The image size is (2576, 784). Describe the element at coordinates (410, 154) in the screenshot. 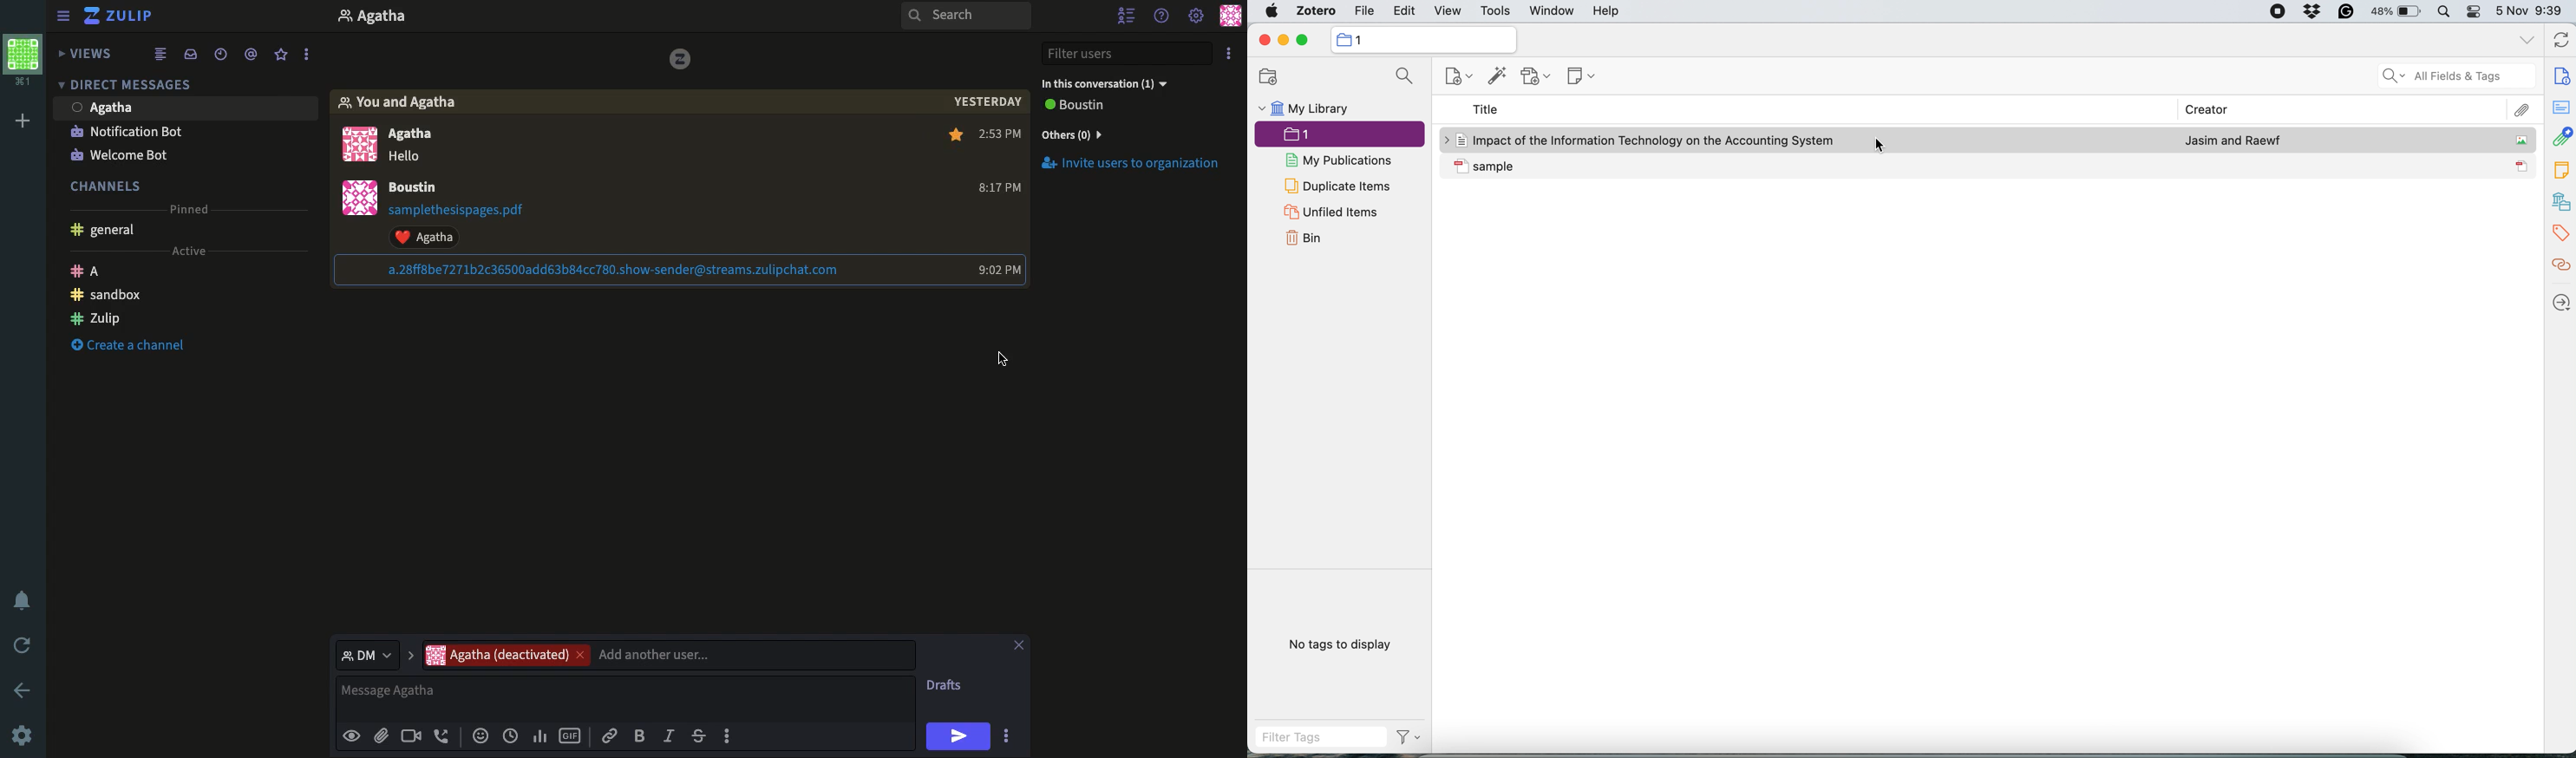

I see `Text` at that location.